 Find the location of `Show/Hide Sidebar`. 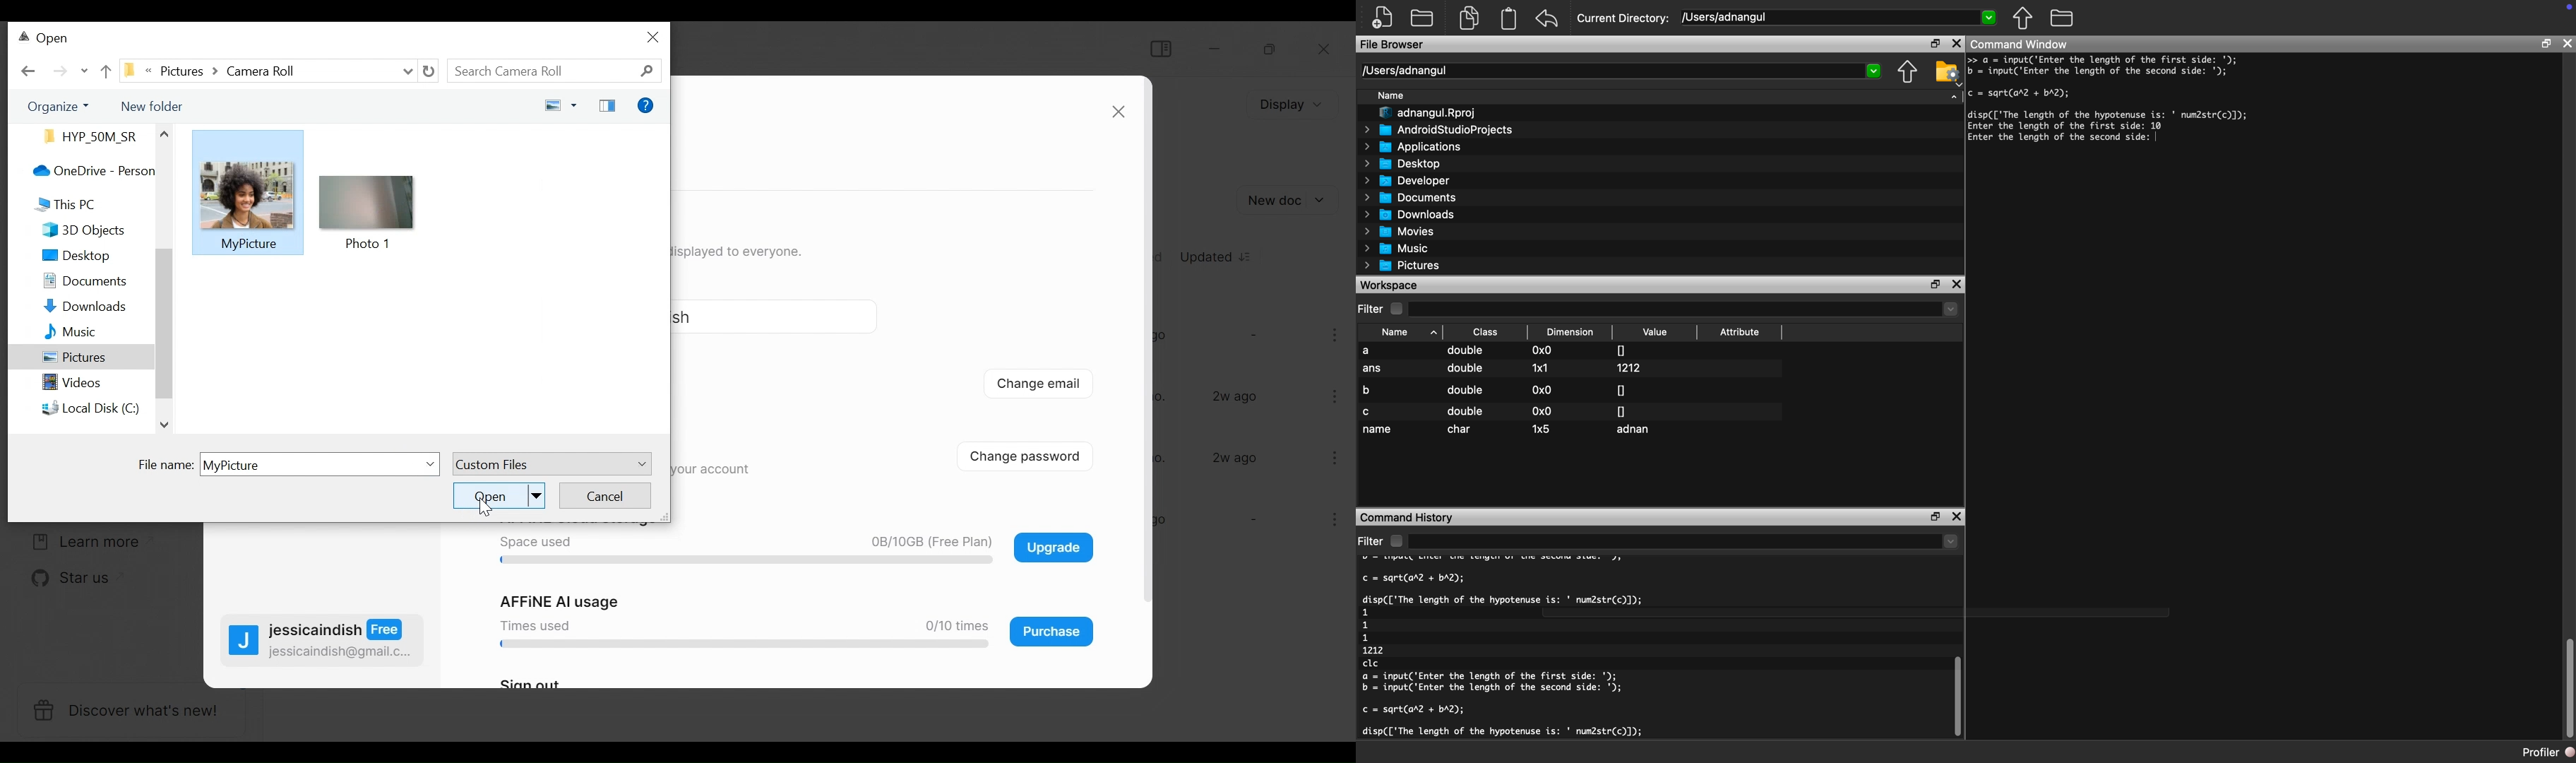

Show/Hide Sidebar is located at coordinates (1159, 48).